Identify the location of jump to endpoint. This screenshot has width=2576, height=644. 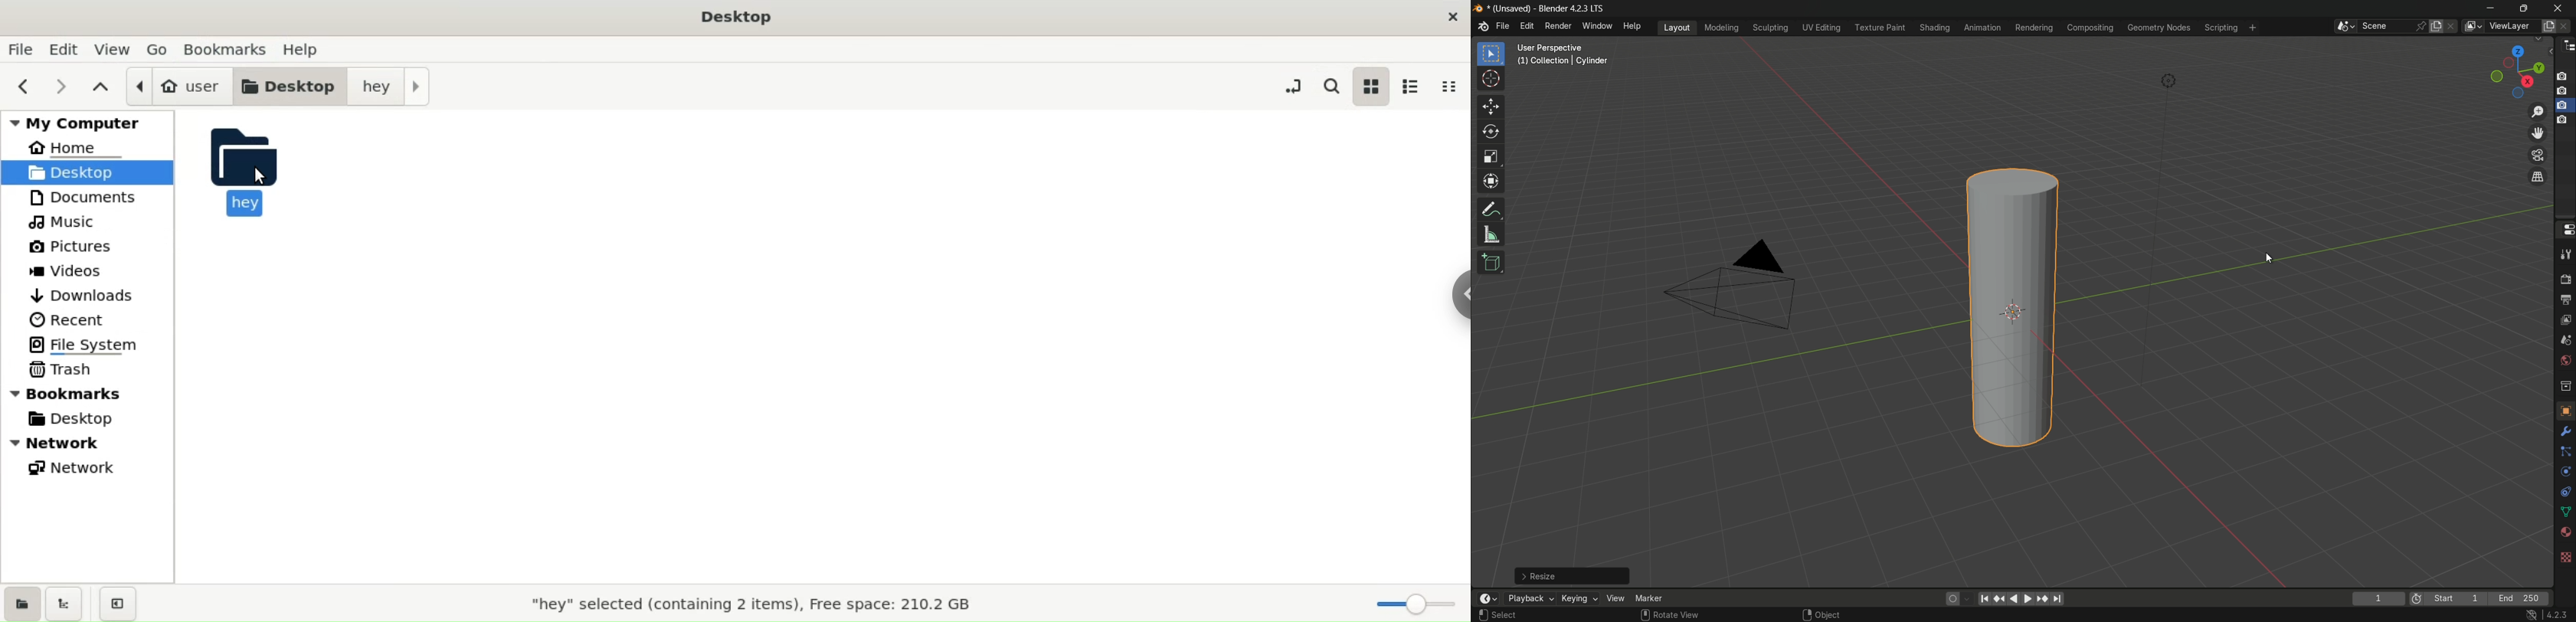
(2059, 599).